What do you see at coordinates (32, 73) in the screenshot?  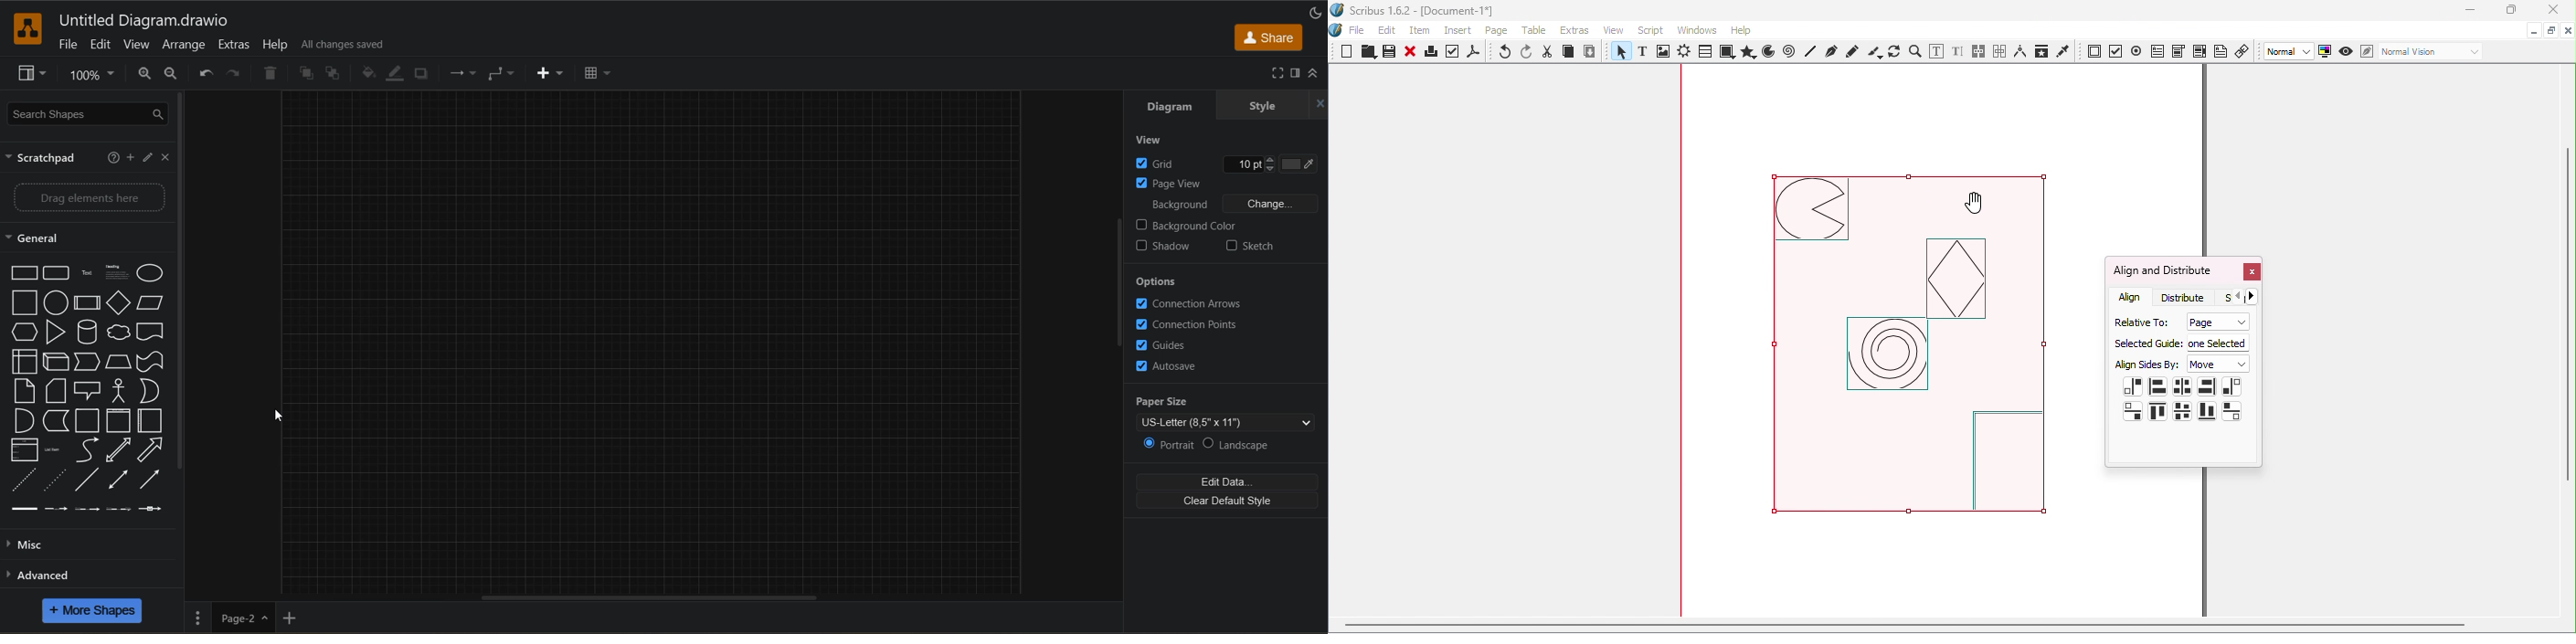 I see `view` at bounding box center [32, 73].